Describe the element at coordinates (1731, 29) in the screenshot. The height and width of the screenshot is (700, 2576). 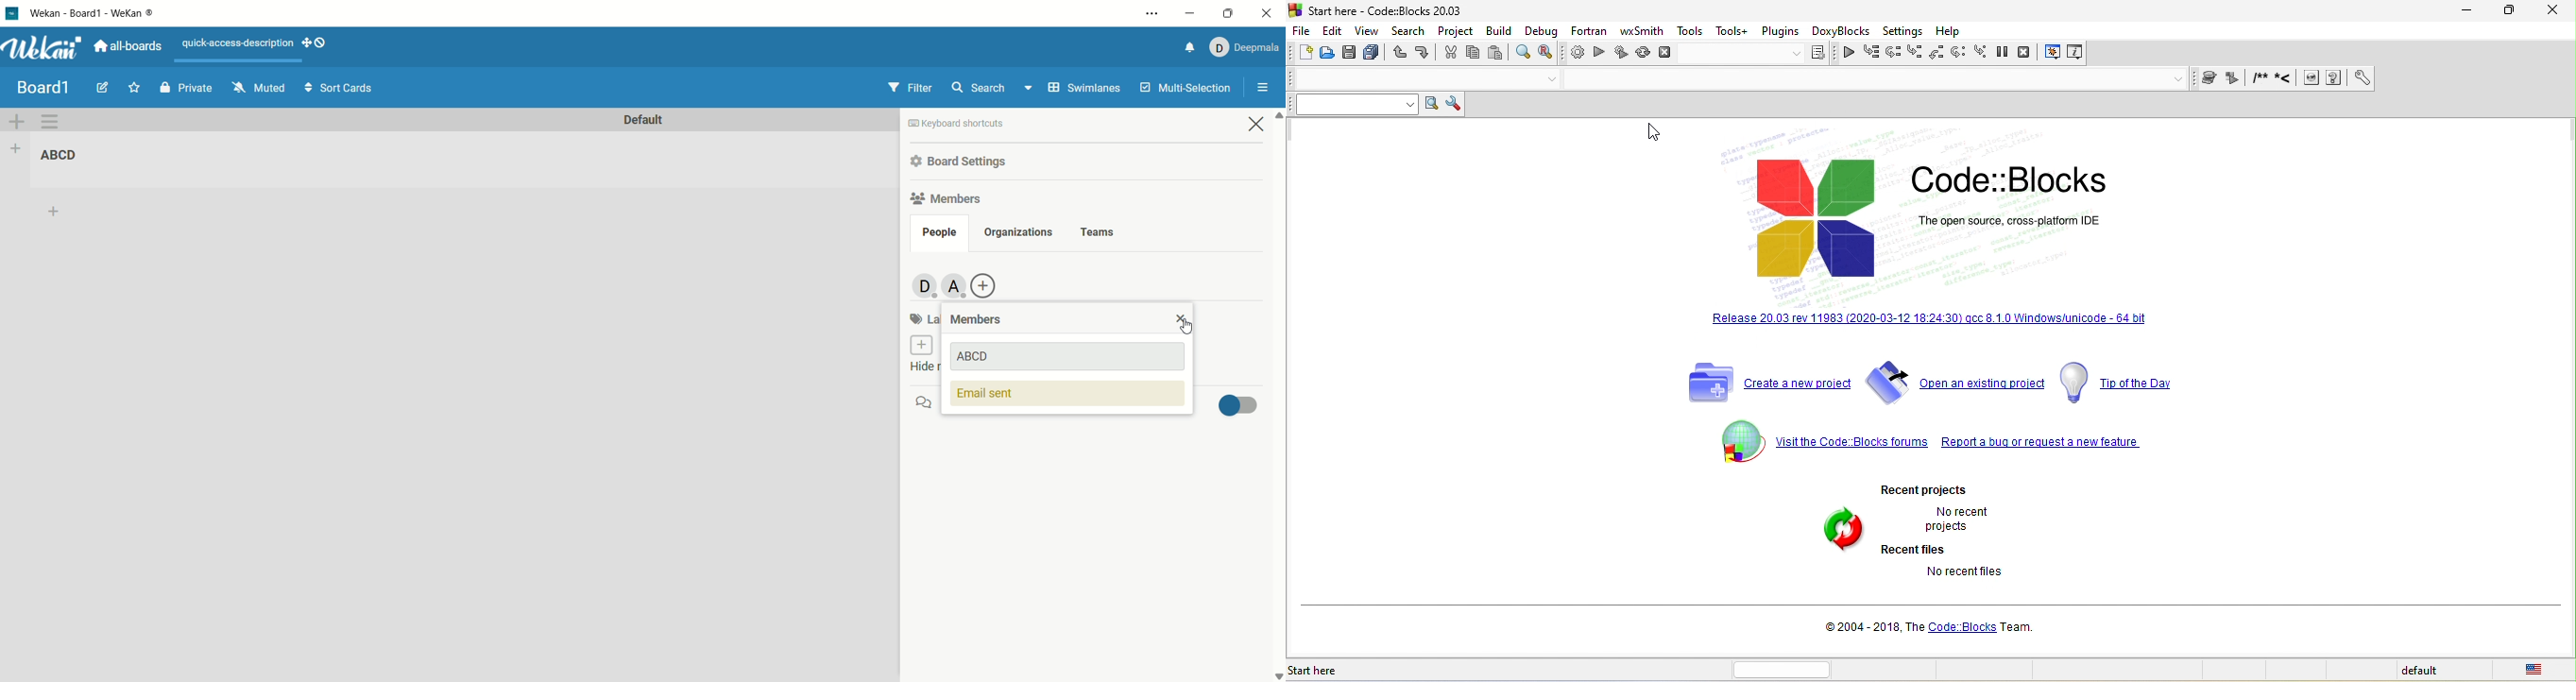
I see `tools+` at that location.